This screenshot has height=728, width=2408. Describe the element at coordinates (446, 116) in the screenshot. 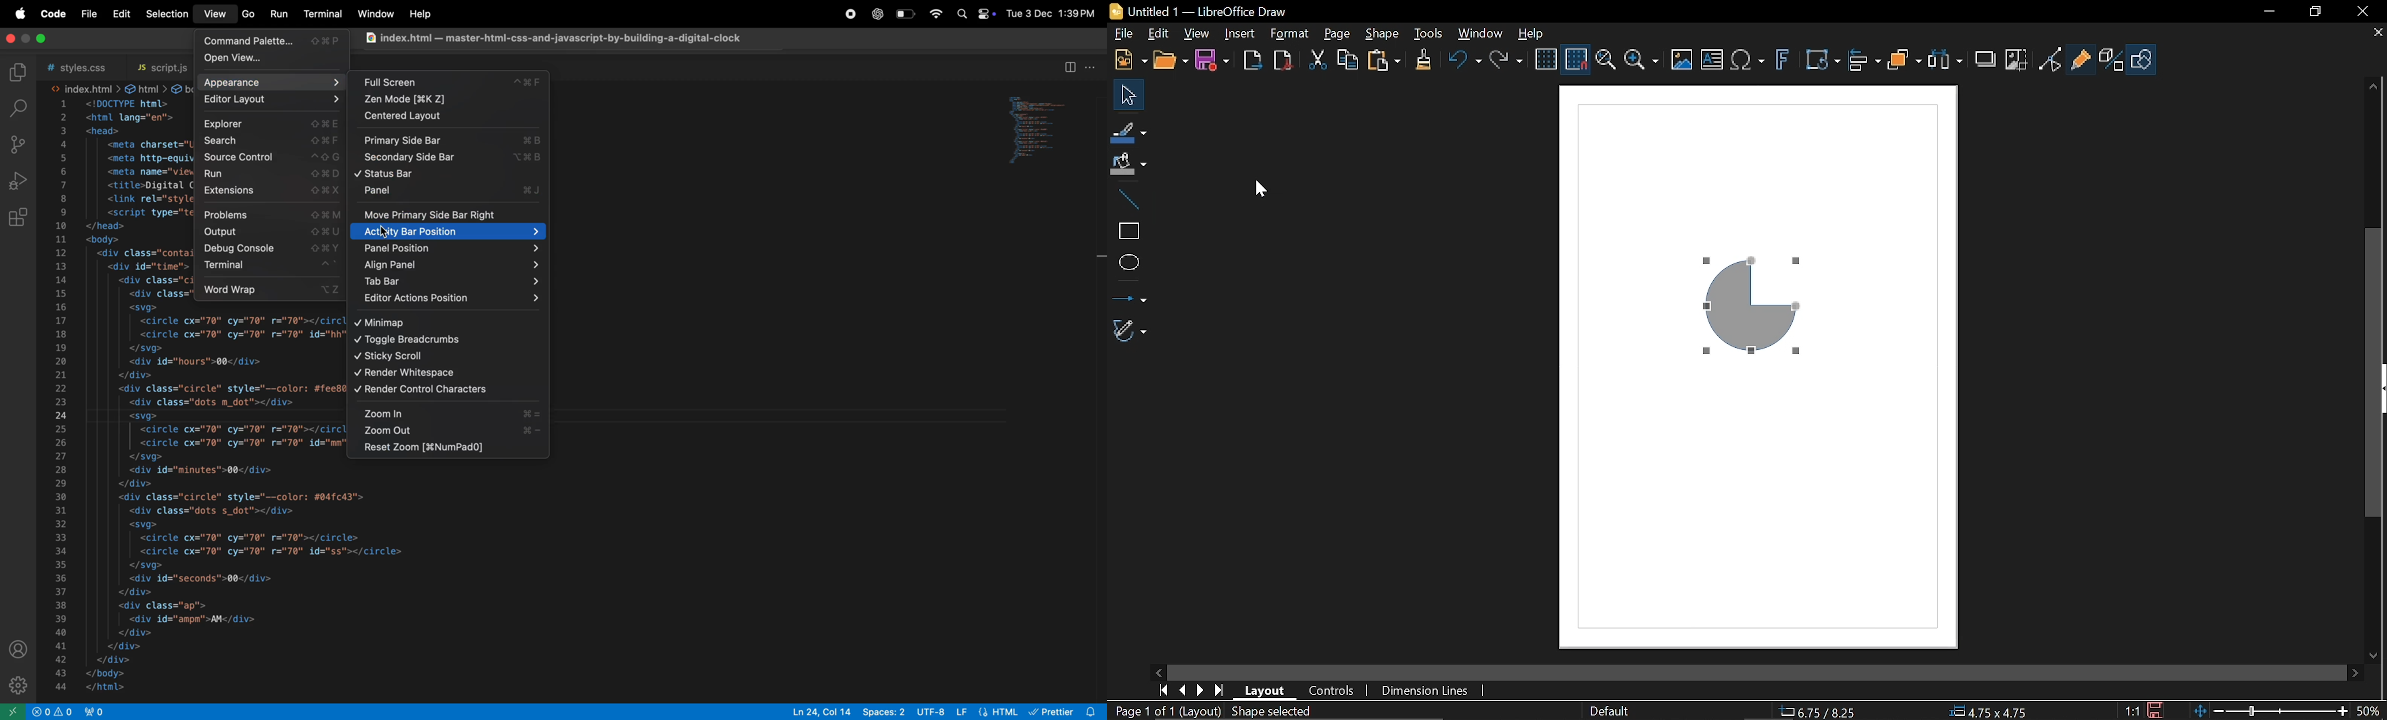

I see `centered layout` at that location.